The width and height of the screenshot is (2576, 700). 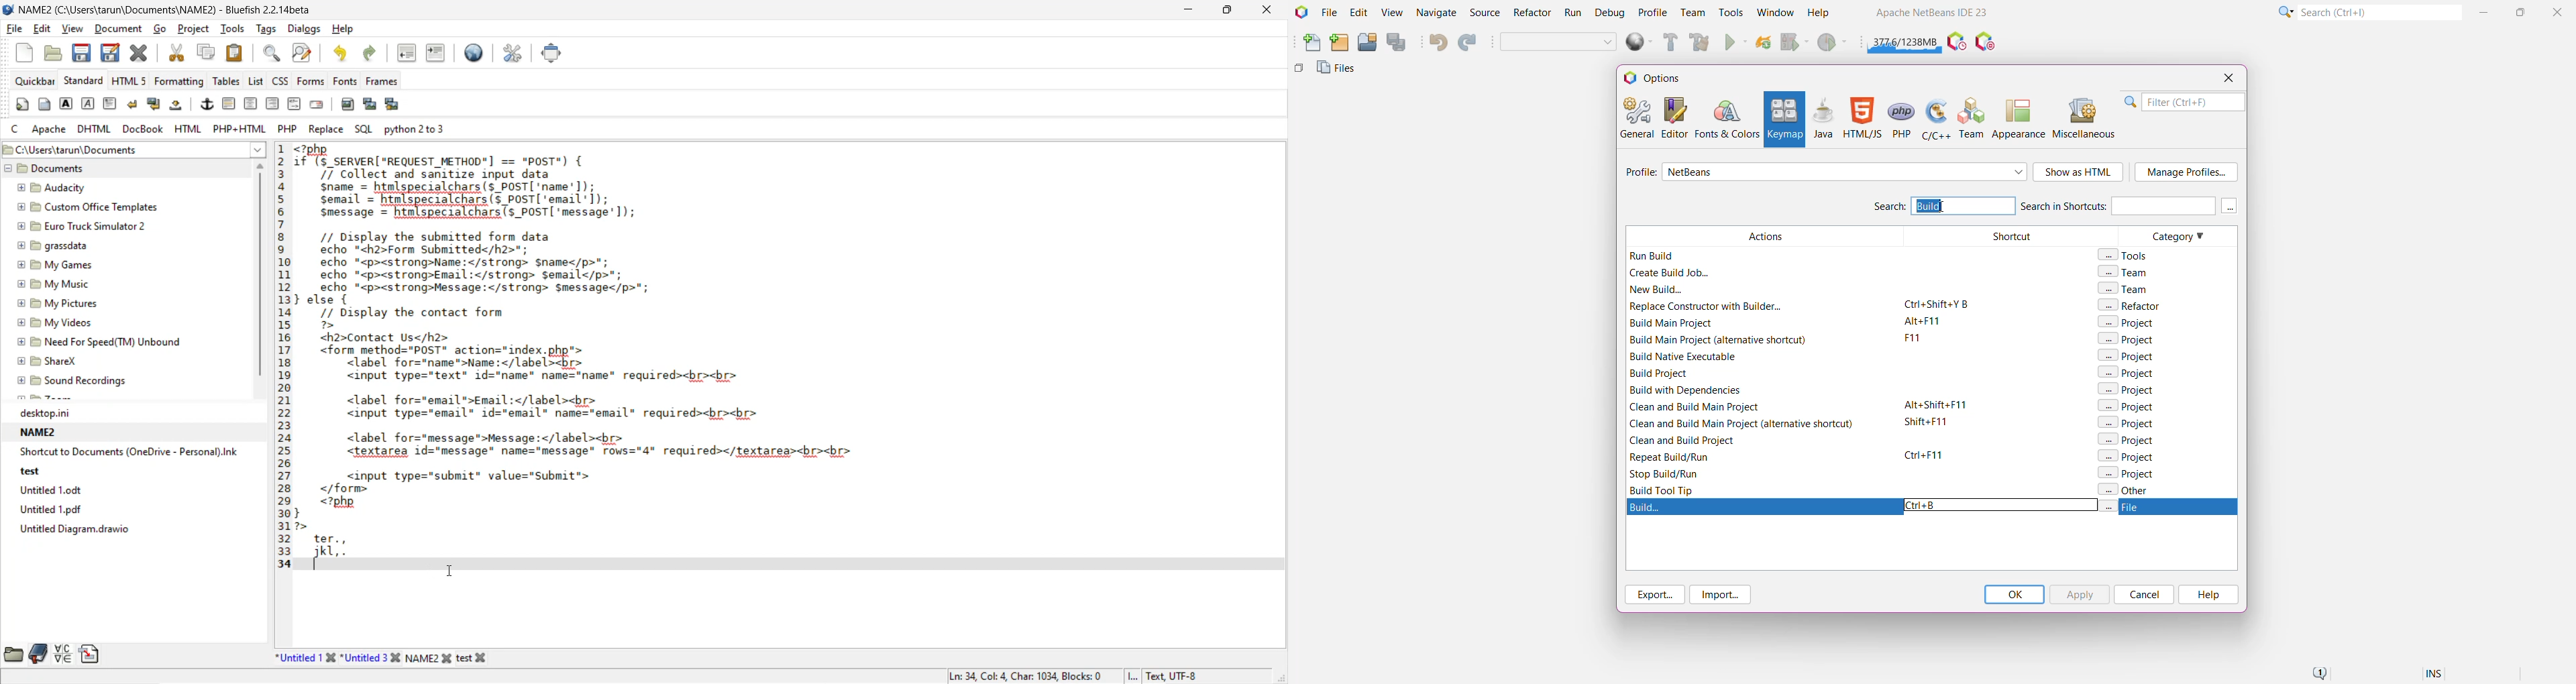 I want to click on Line Number, so click(x=282, y=356).